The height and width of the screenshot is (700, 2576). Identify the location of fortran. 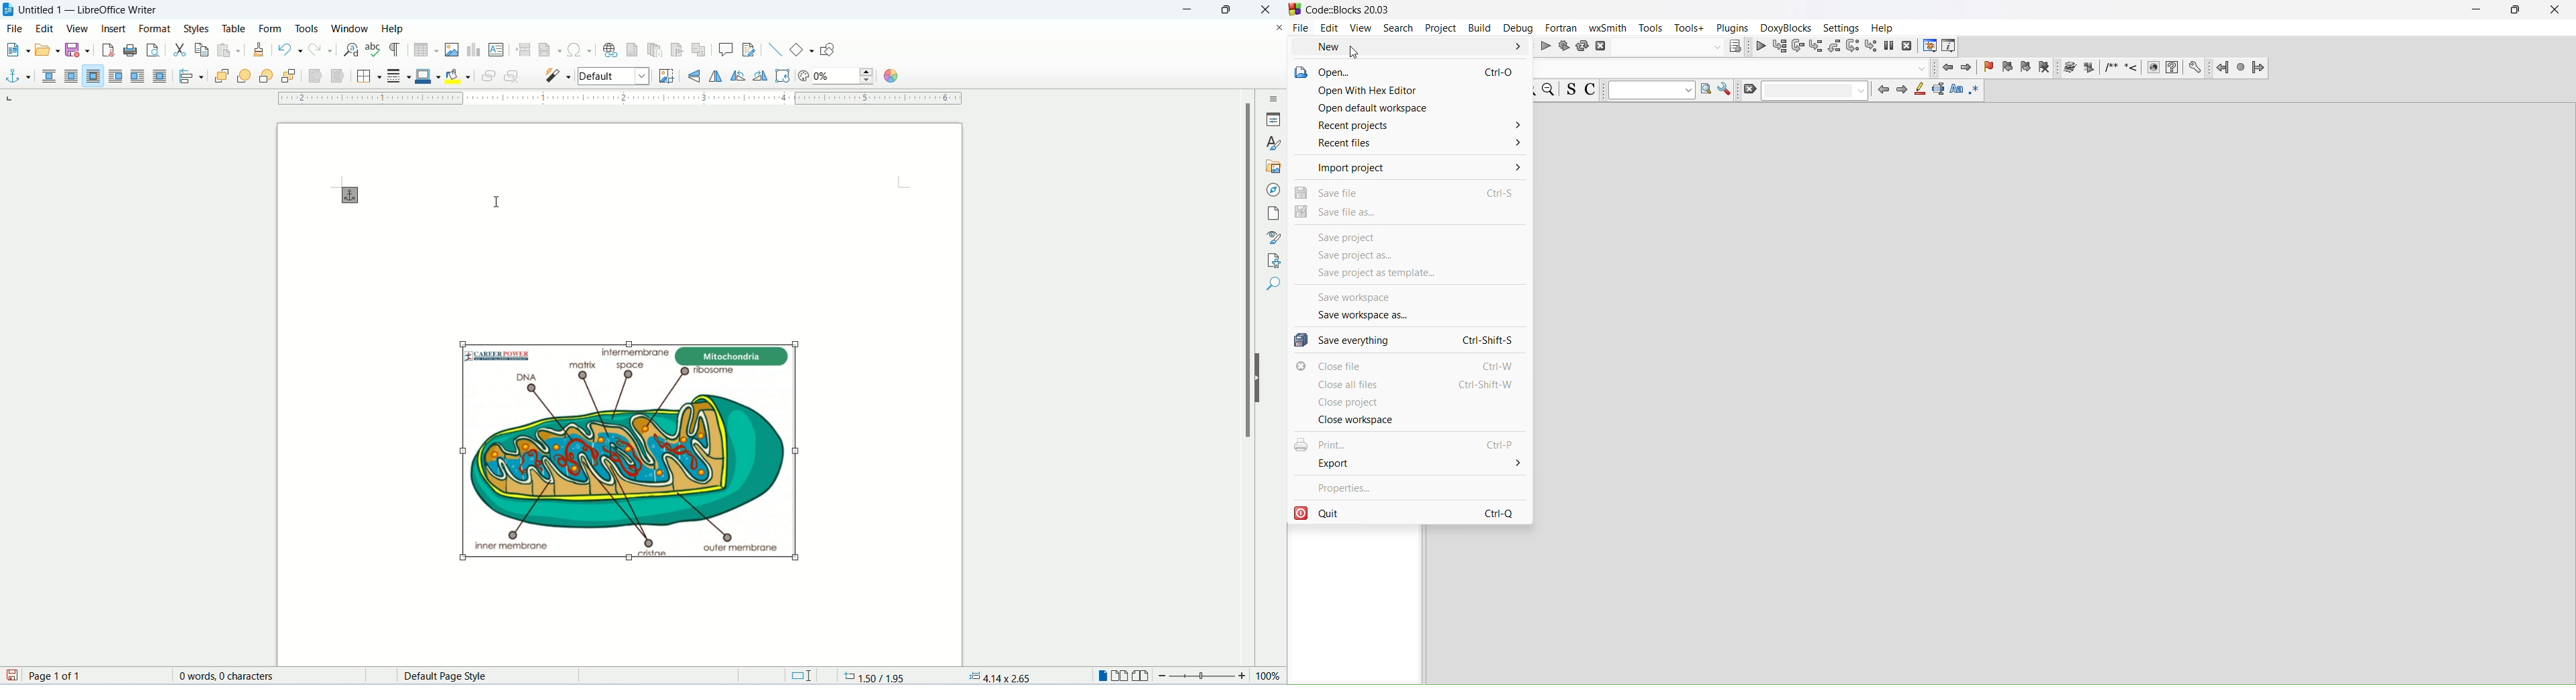
(1562, 29).